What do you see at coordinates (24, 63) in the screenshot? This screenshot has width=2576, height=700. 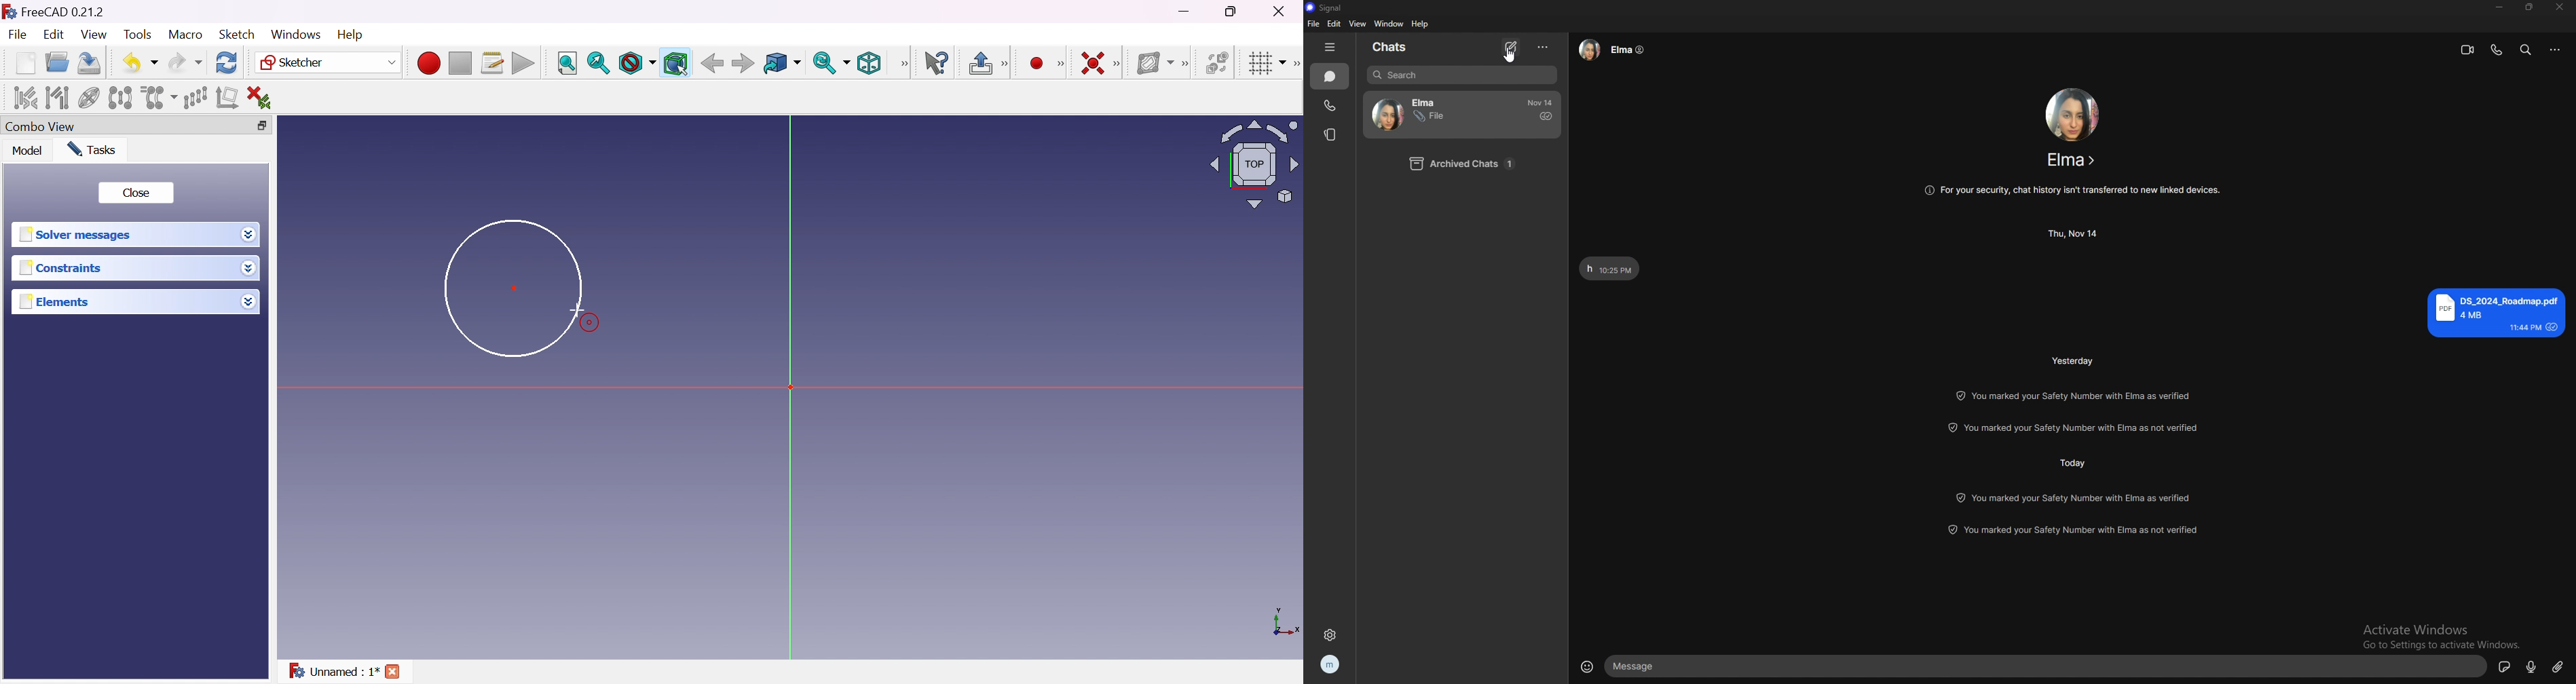 I see `New` at bounding box center [24, 63].